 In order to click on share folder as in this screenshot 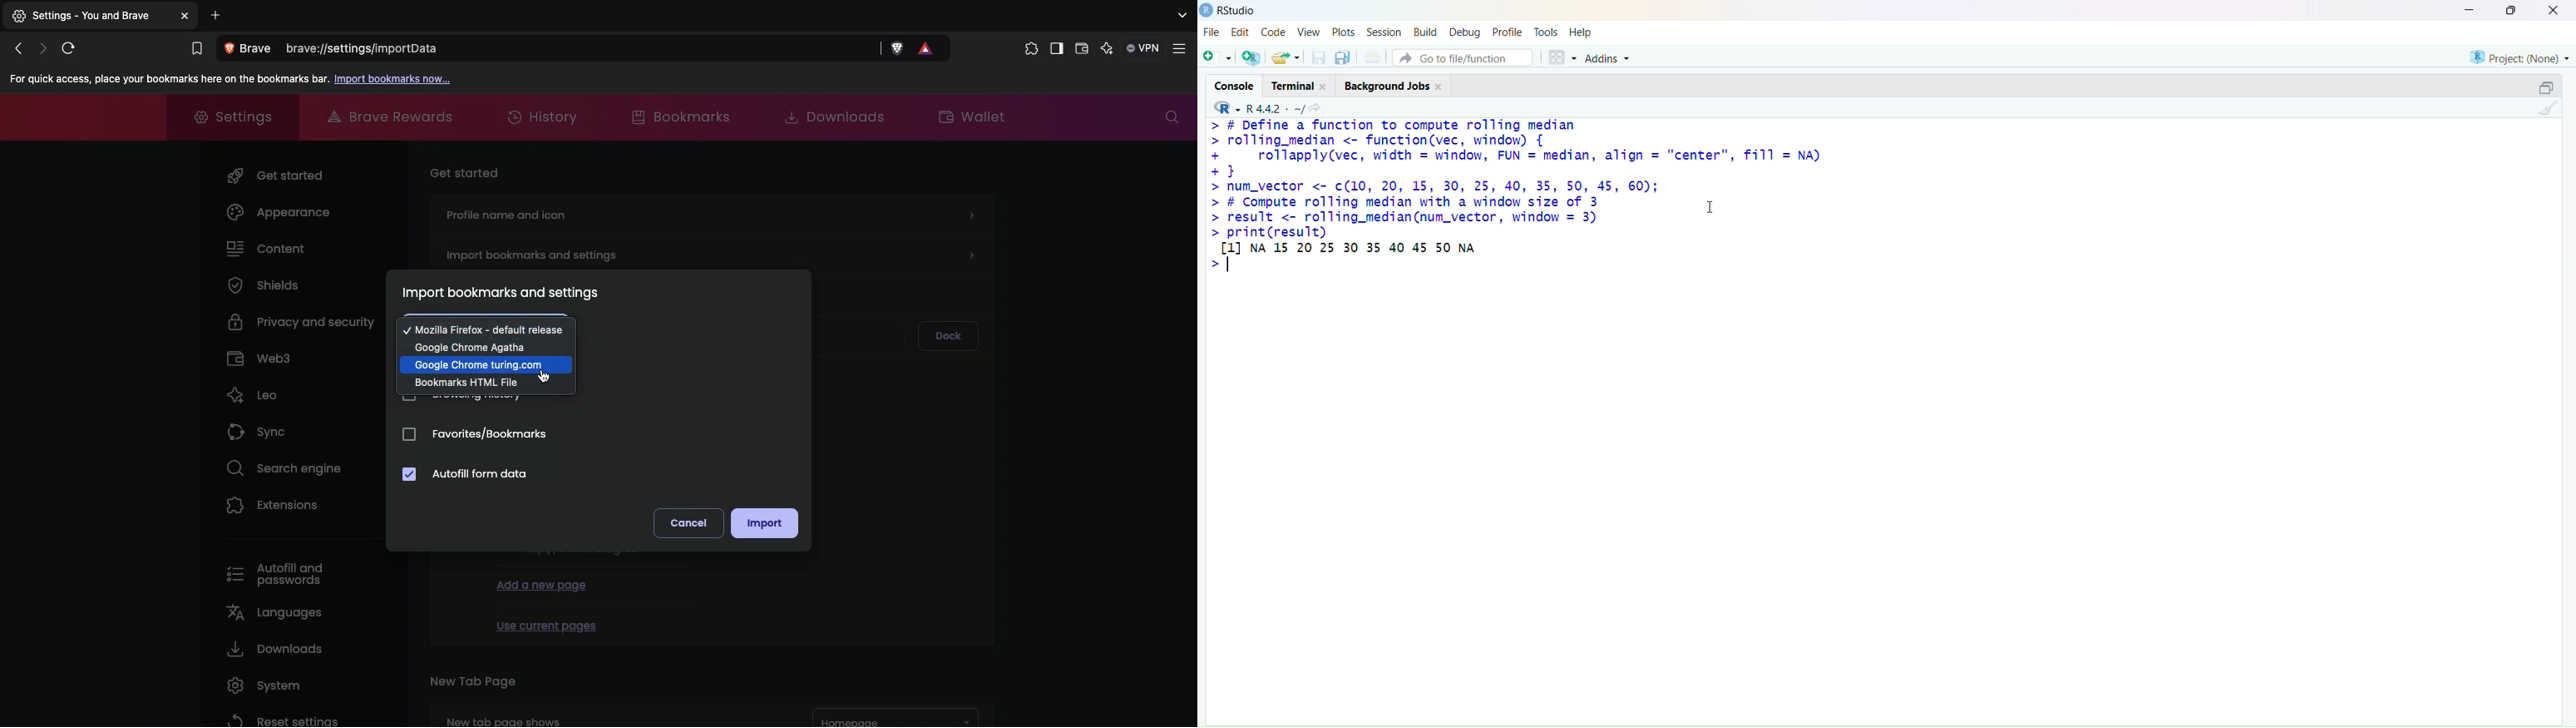, I will do `click(1286, 57)`.